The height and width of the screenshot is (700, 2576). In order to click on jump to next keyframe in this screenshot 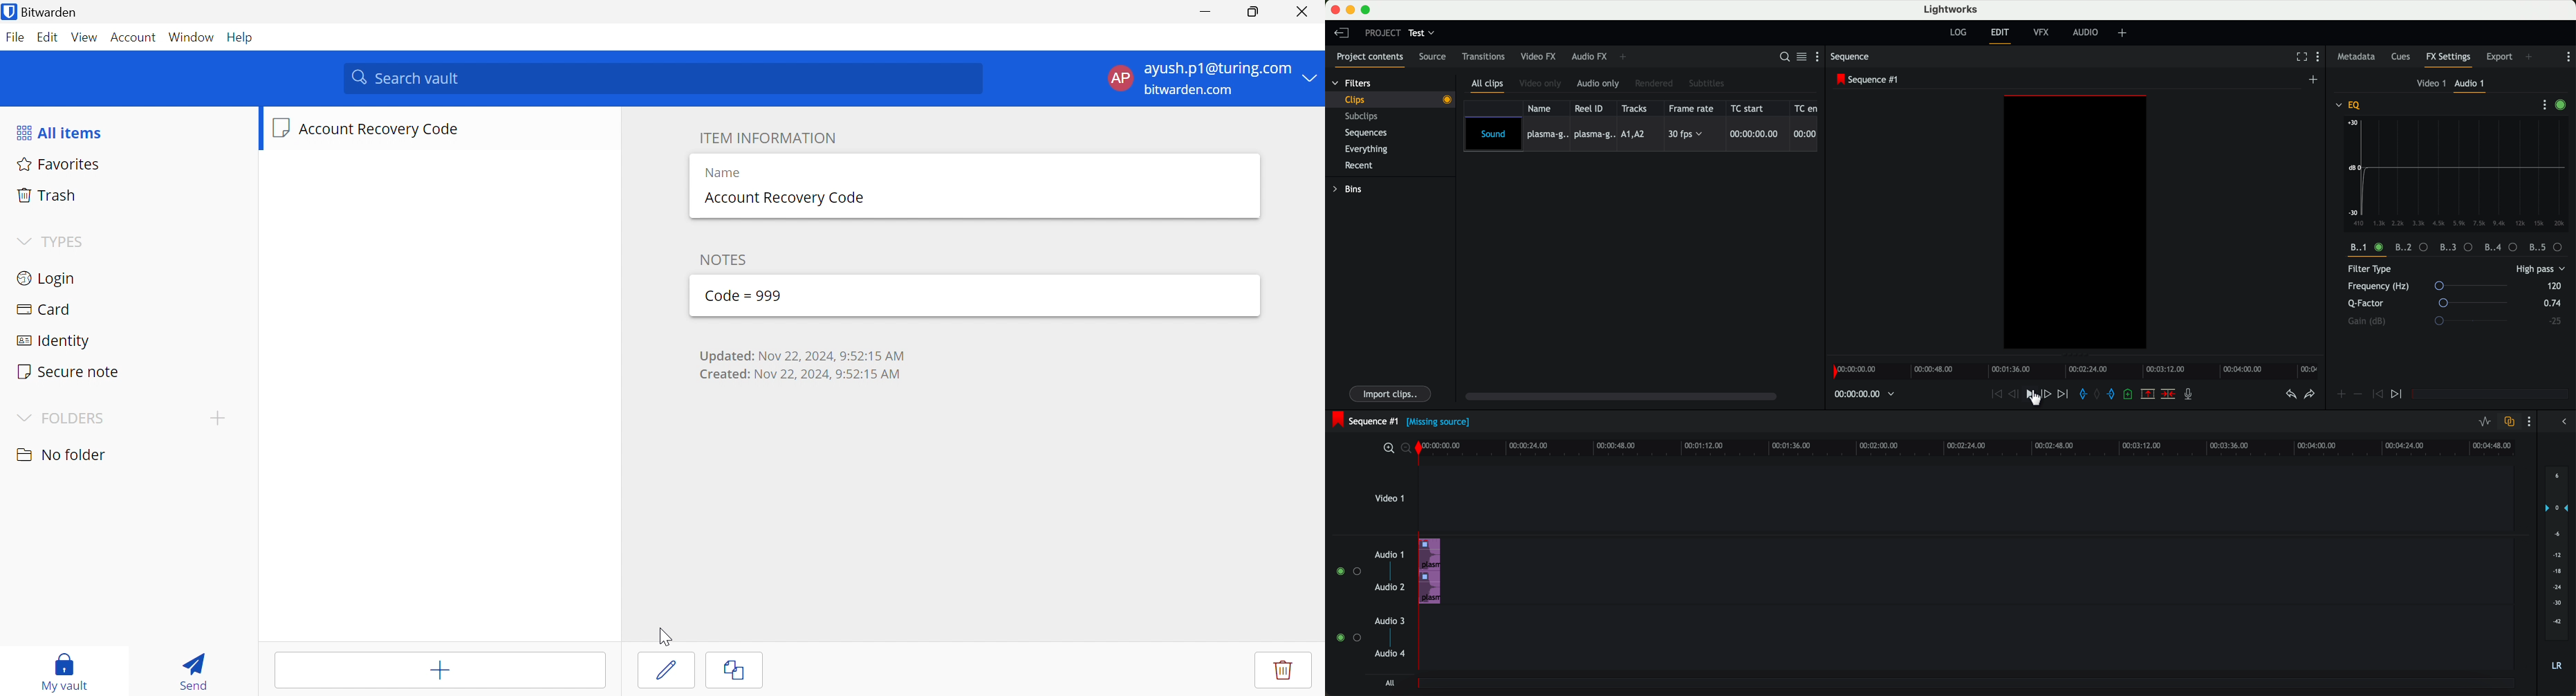, I will do `click(2398, 395)`.